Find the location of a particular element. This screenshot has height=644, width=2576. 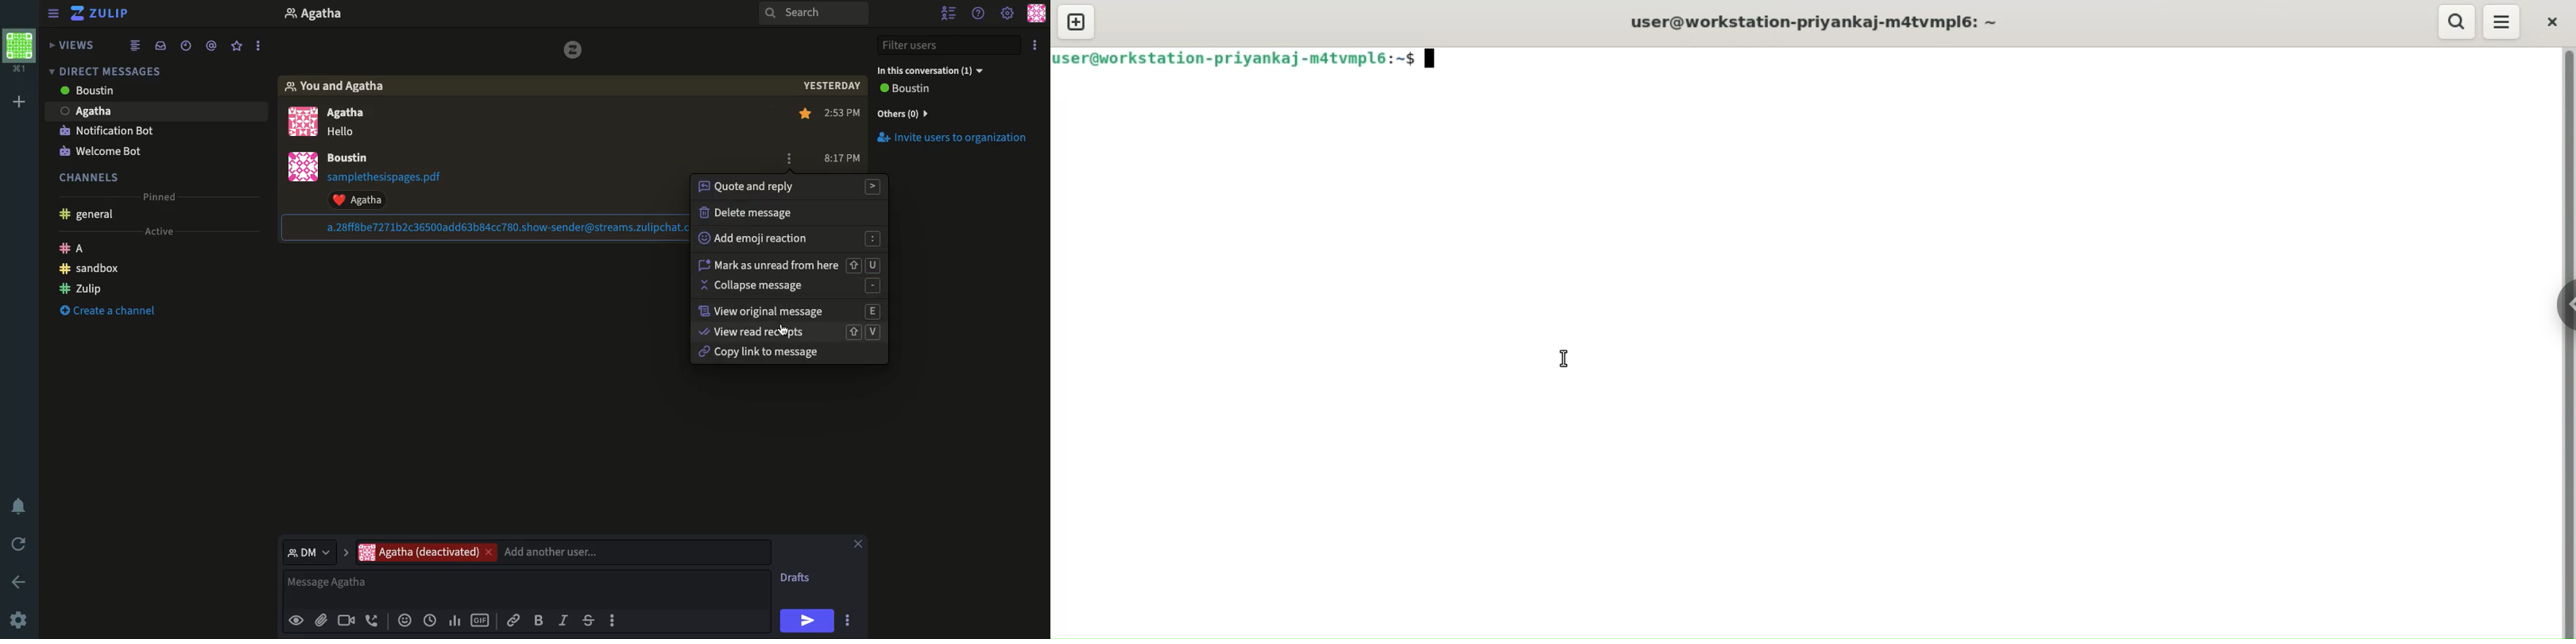

options is located at coordinates (614, 624).